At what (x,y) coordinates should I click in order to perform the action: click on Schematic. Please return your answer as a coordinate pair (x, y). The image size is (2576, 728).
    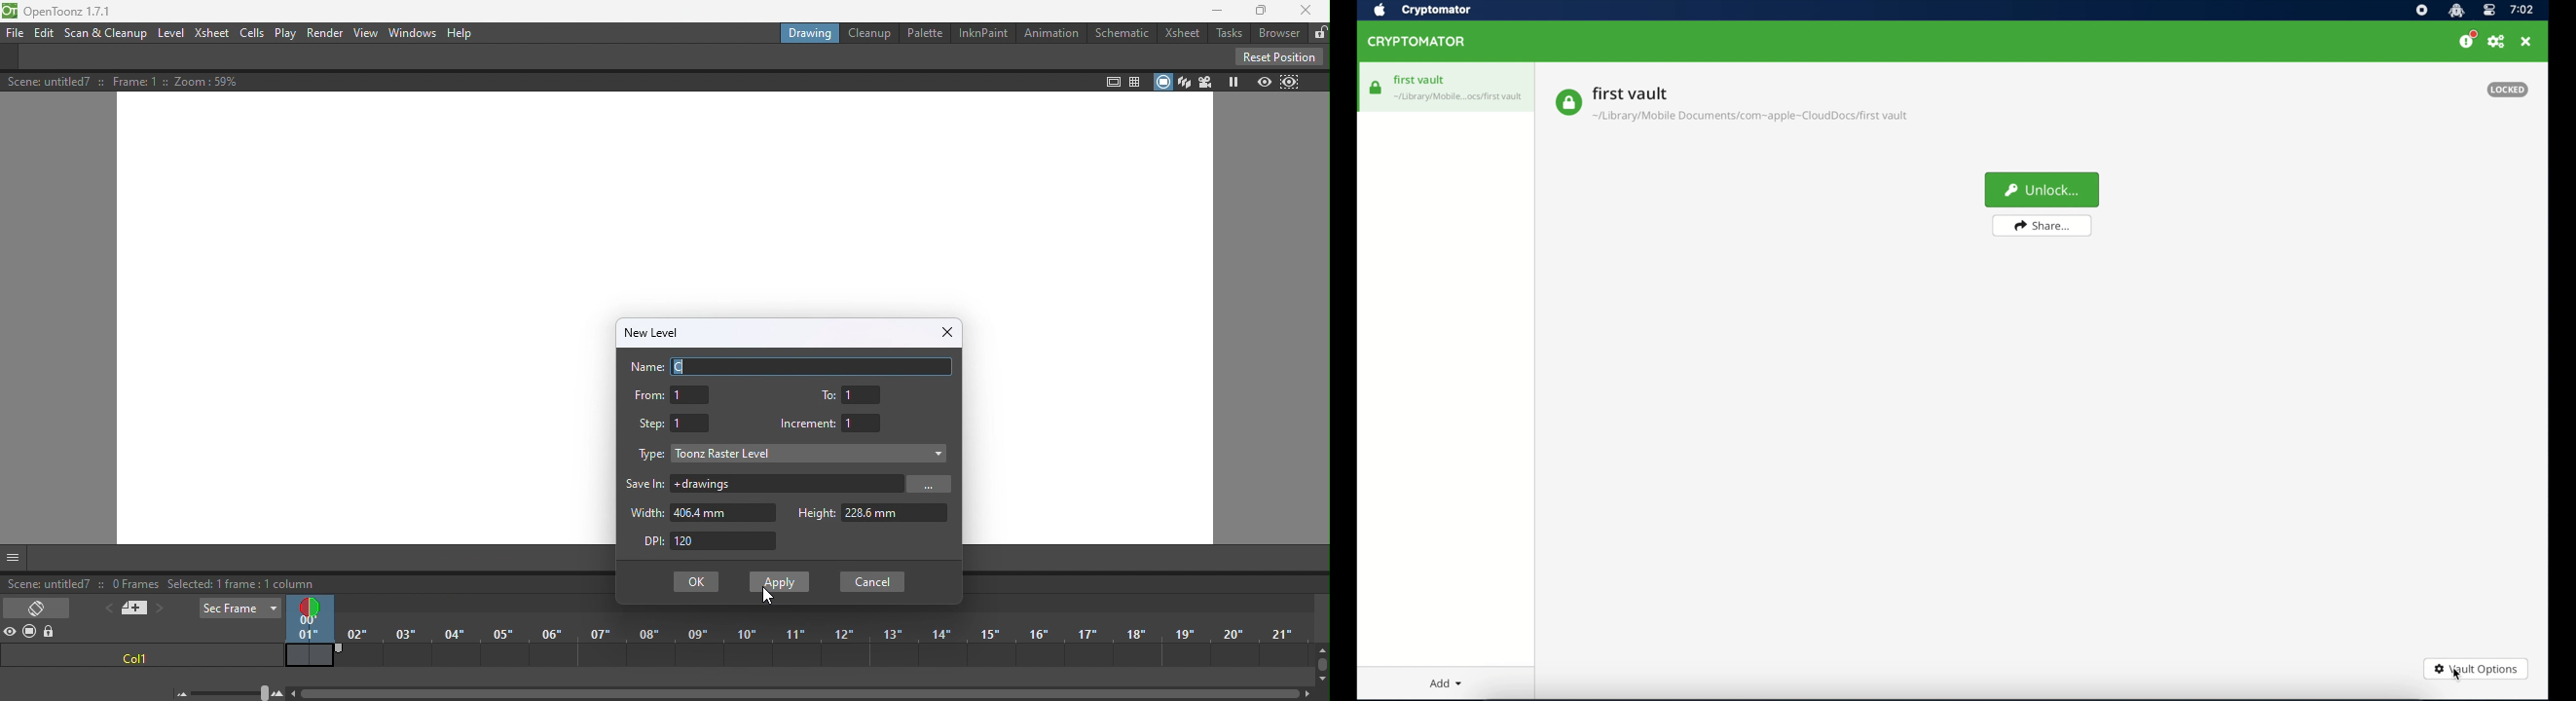
    Looking at the image, I should click on (1122, 33).